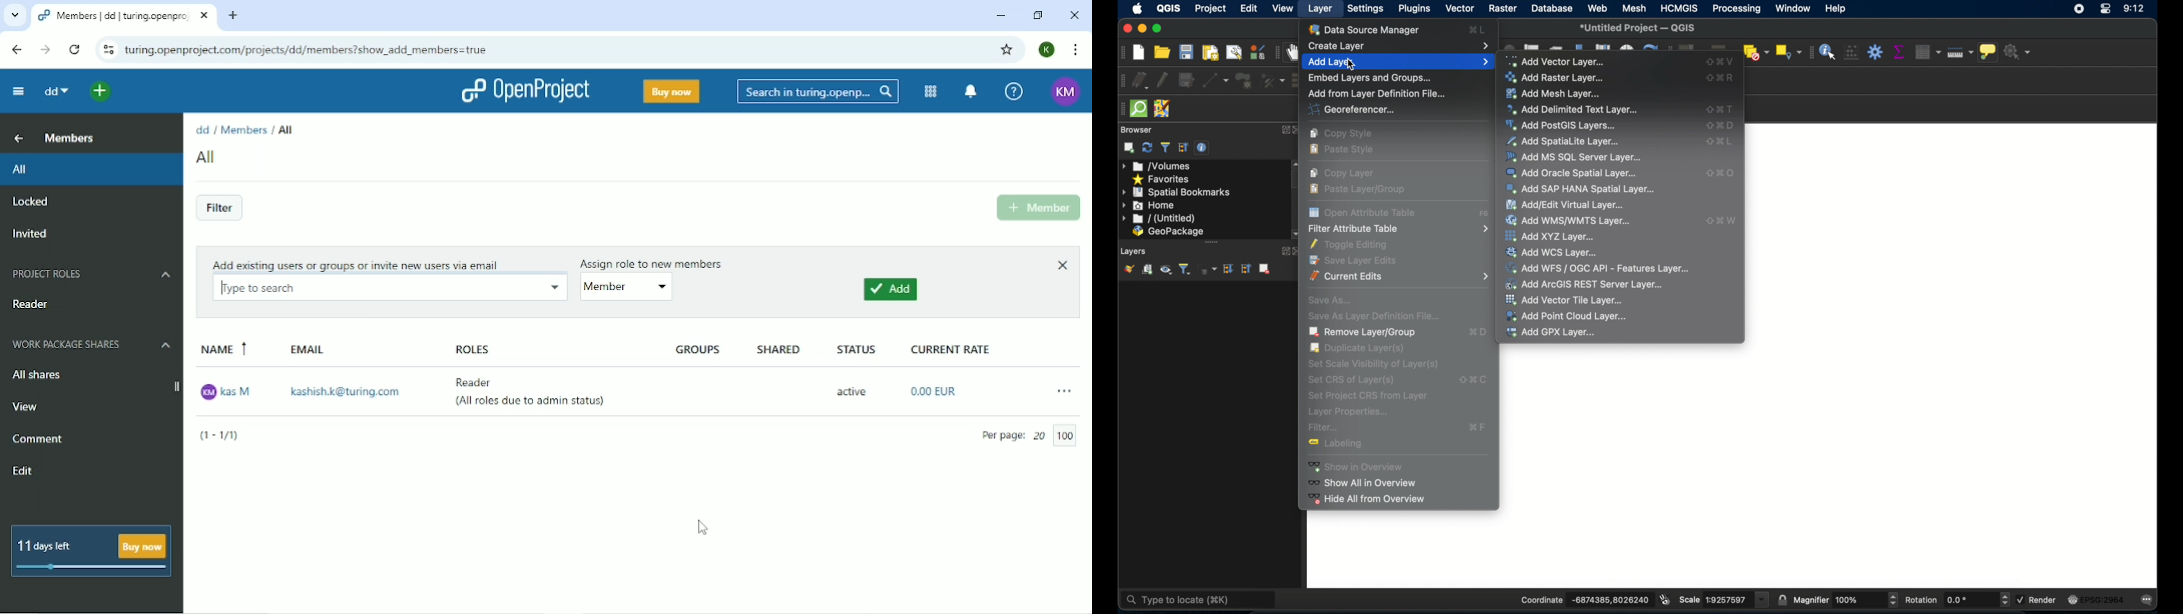  What do you see at coordinates (1208, 243) in the screenshot?
I see `scroll bar` at bounding box center [1208, 243].